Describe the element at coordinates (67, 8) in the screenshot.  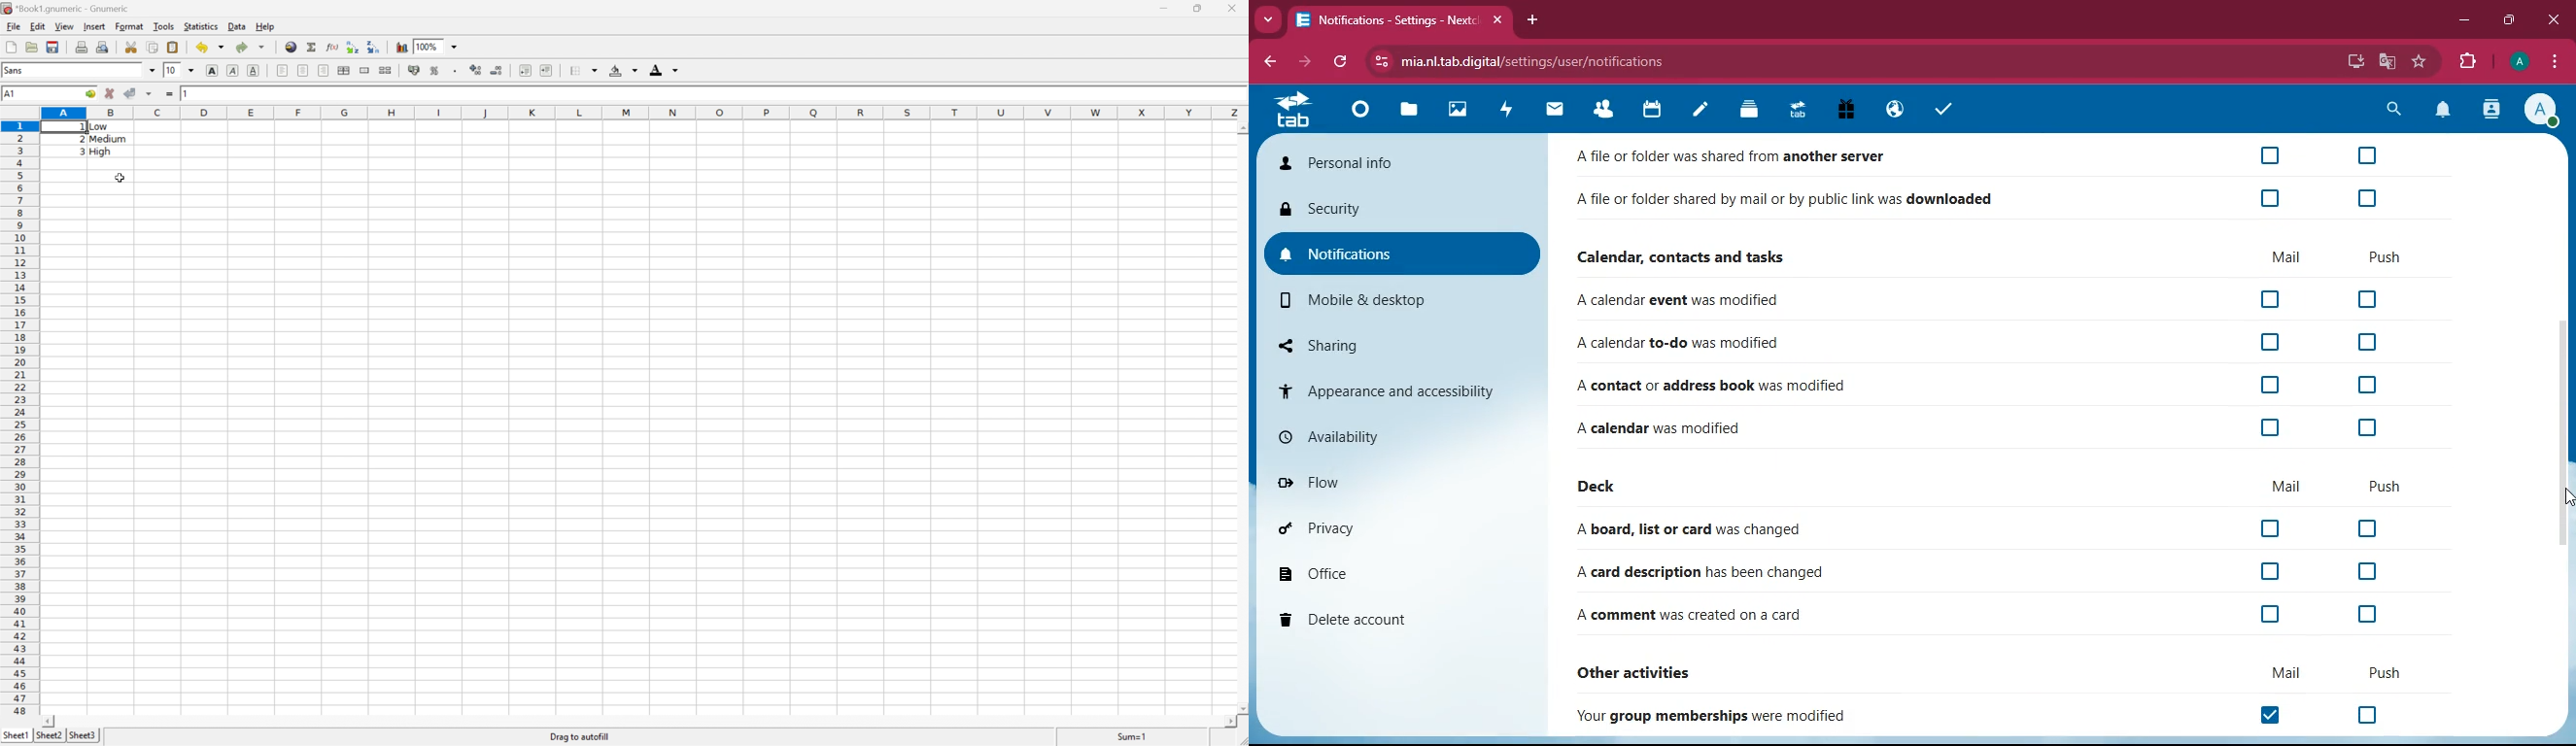
I see `*Book1.gnumeric - Gnumeric` at that location.